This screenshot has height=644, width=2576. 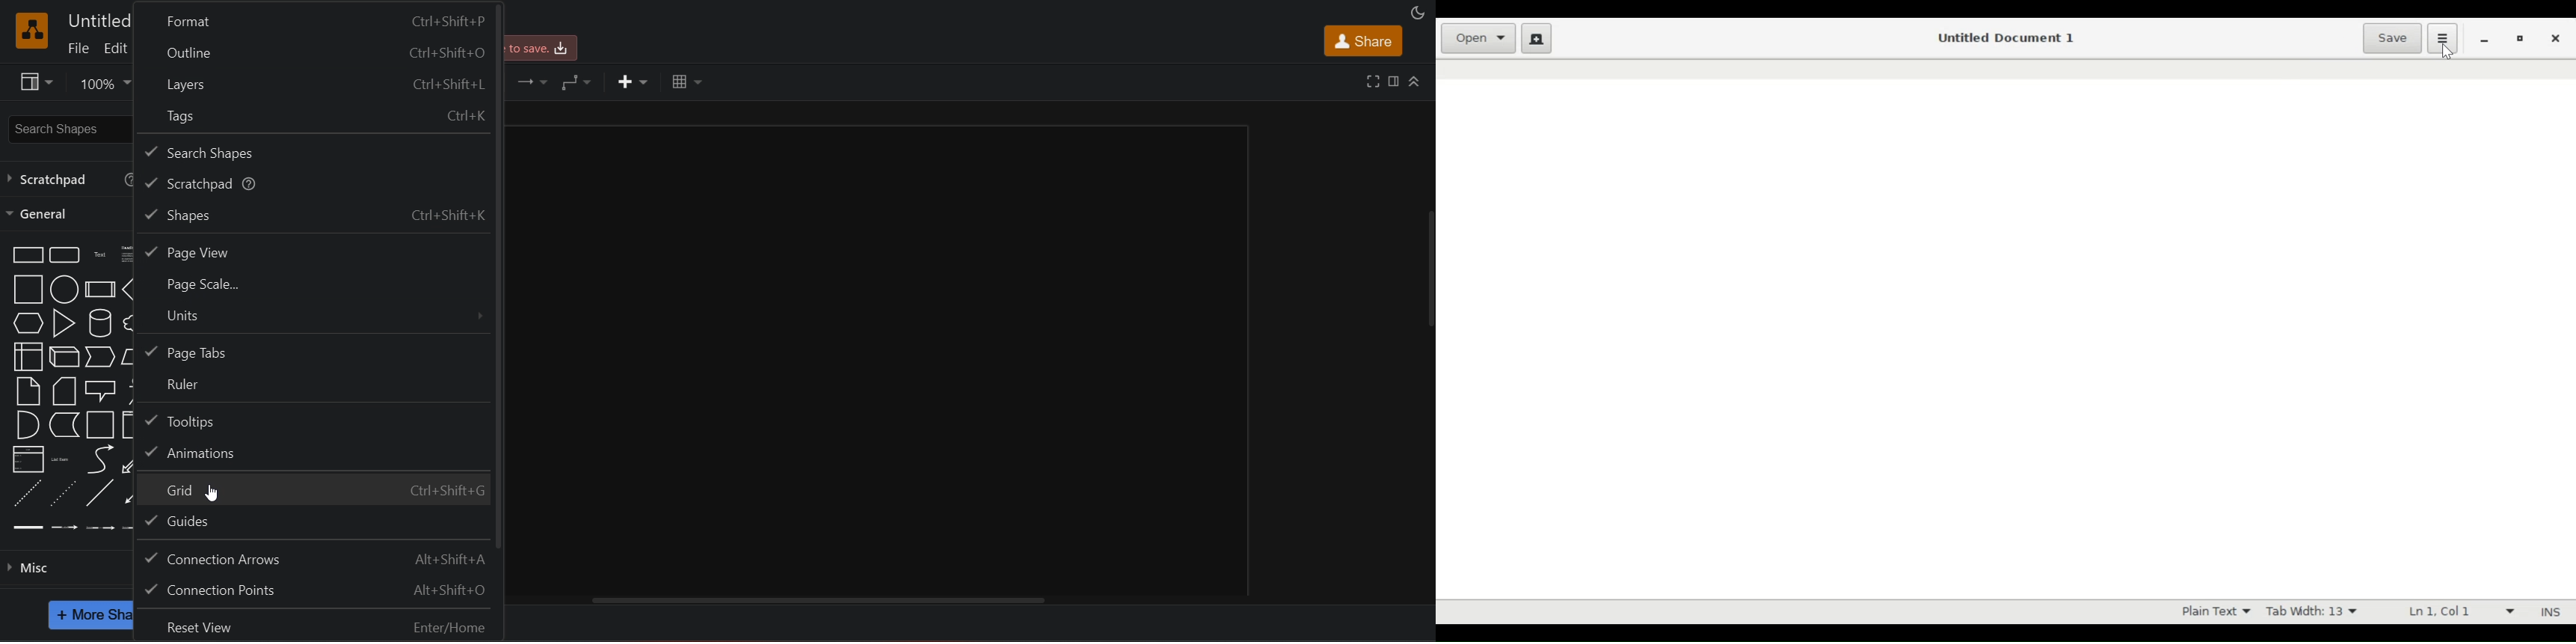 I want to click on Save, so click(x=2392, y=38).